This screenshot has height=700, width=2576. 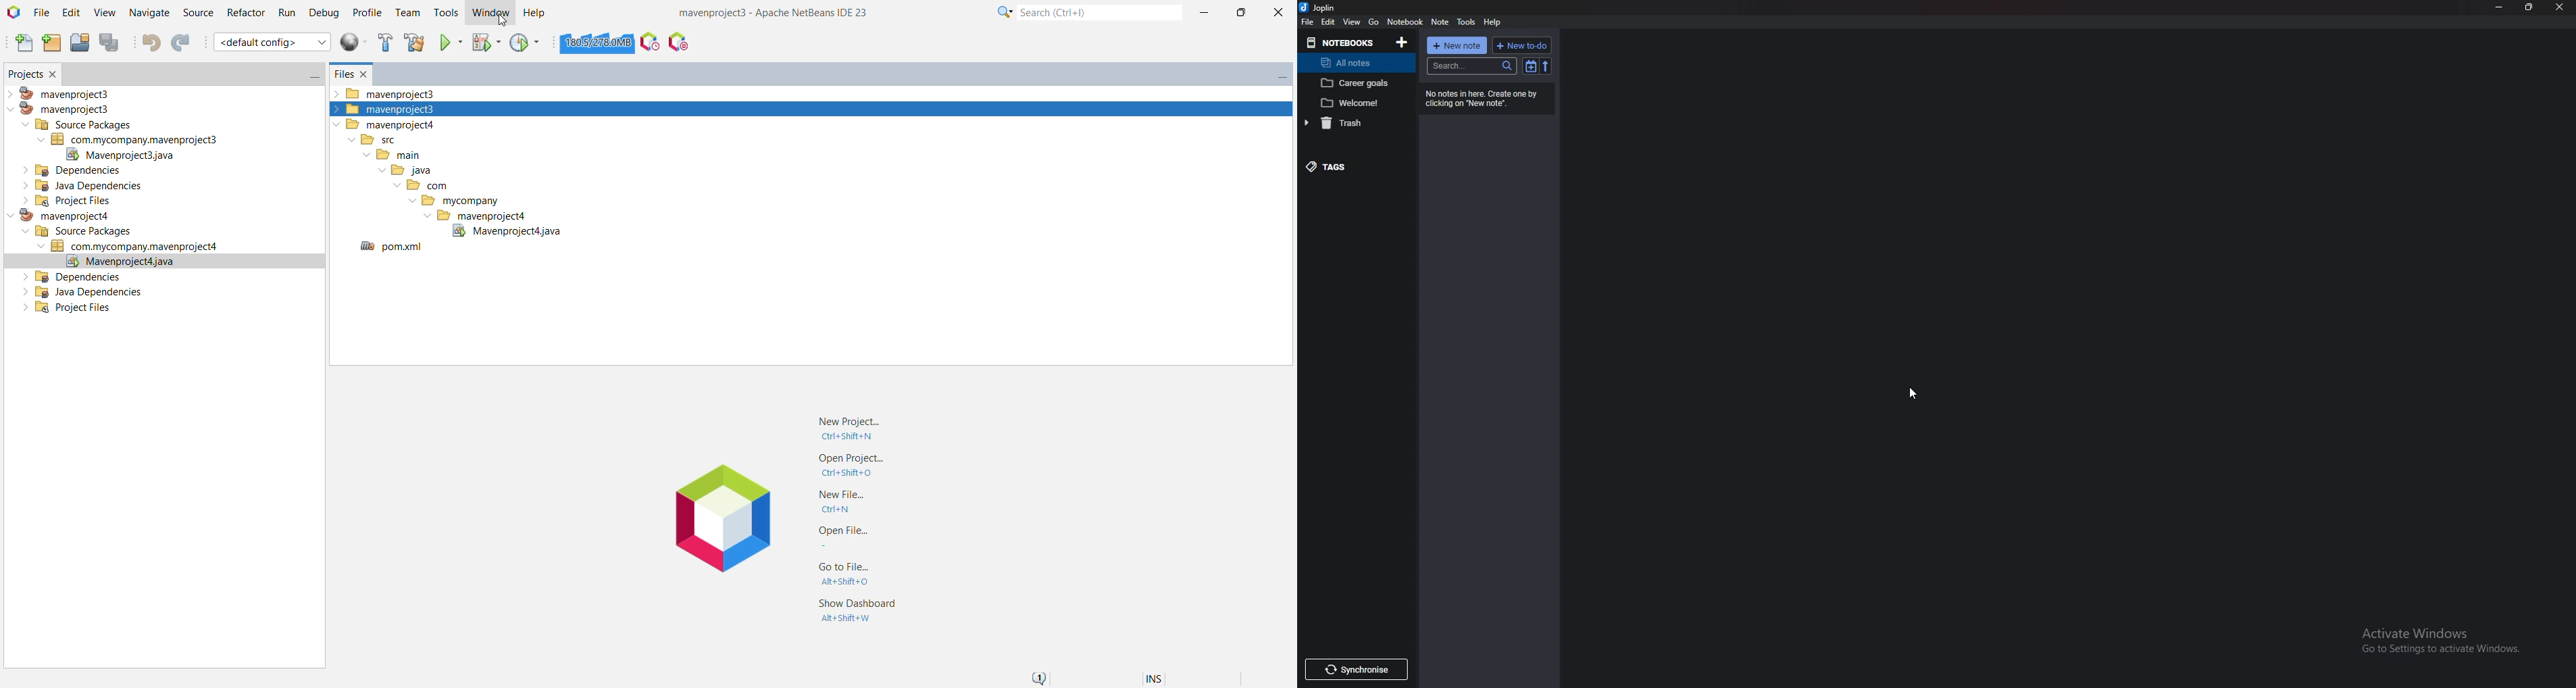 What do you see at coordinates (42, 13) in the screenshot?
I see `File` at bounding box center [42, 13].